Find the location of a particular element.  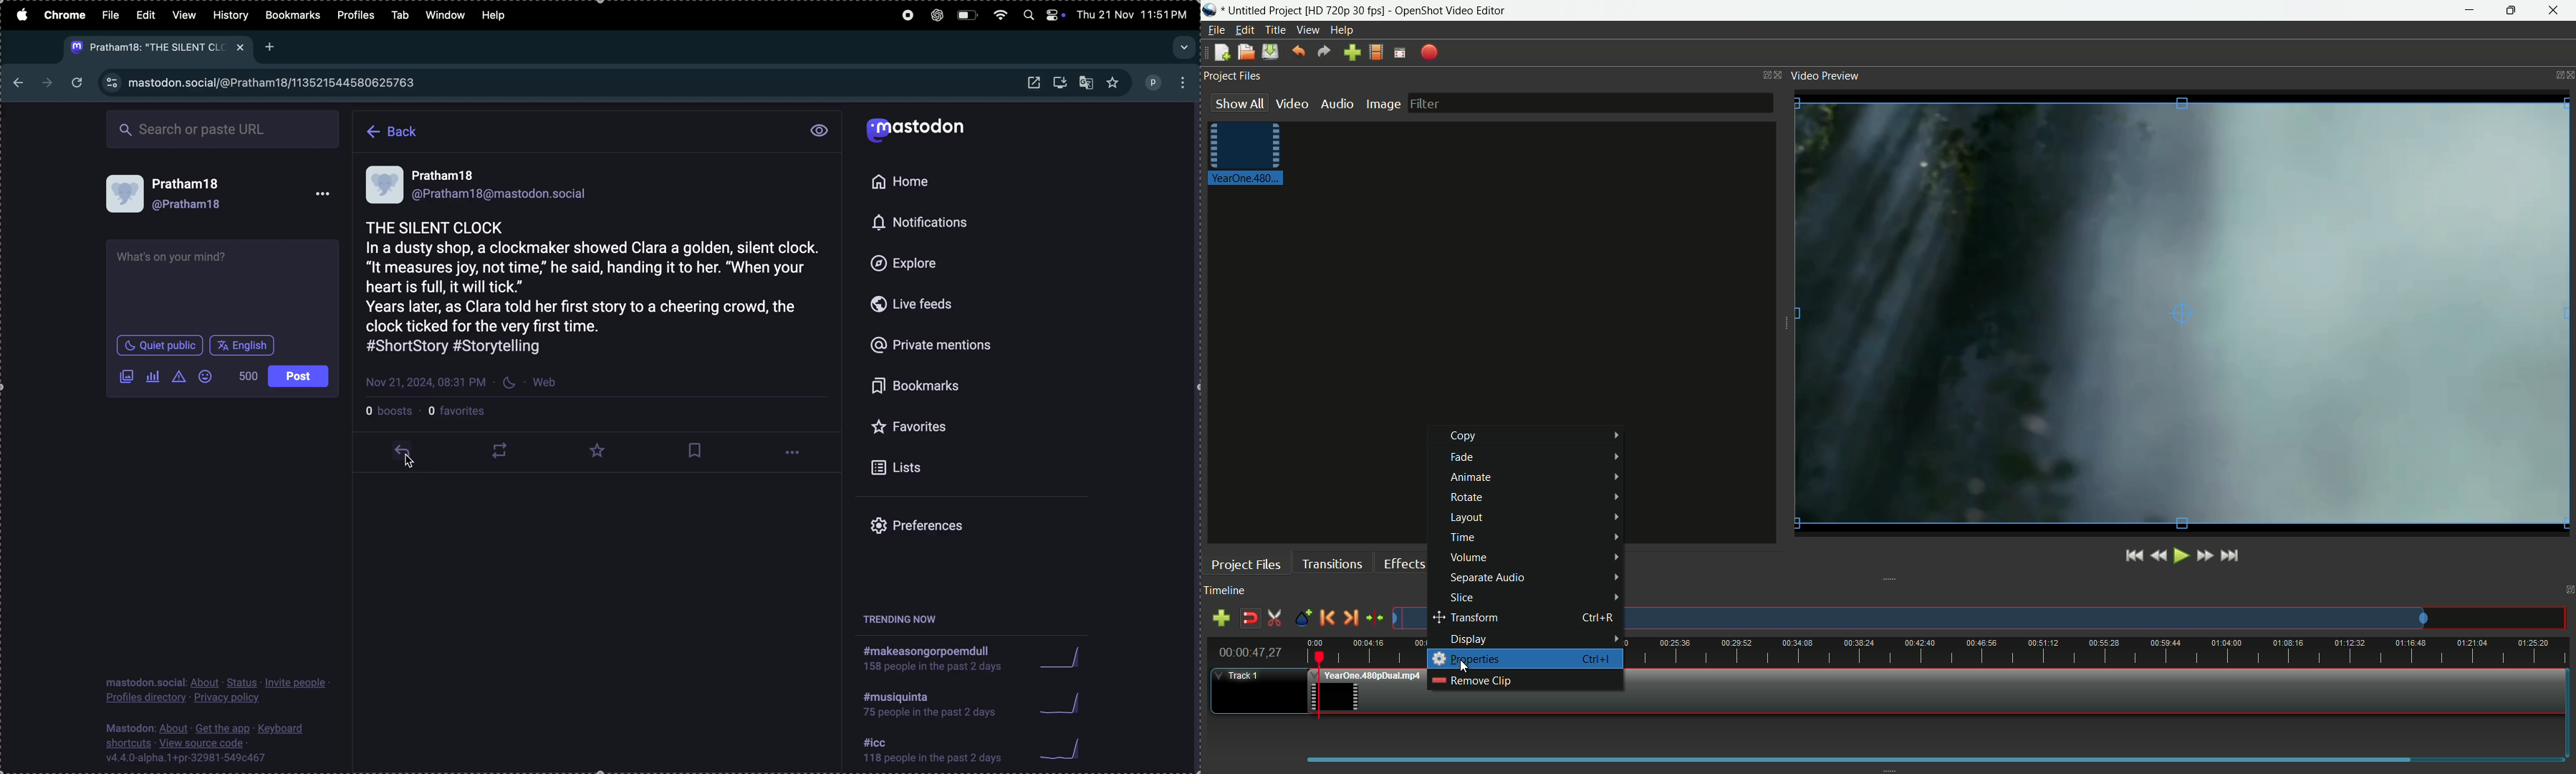

save file is located at coordinates (1270, 52).